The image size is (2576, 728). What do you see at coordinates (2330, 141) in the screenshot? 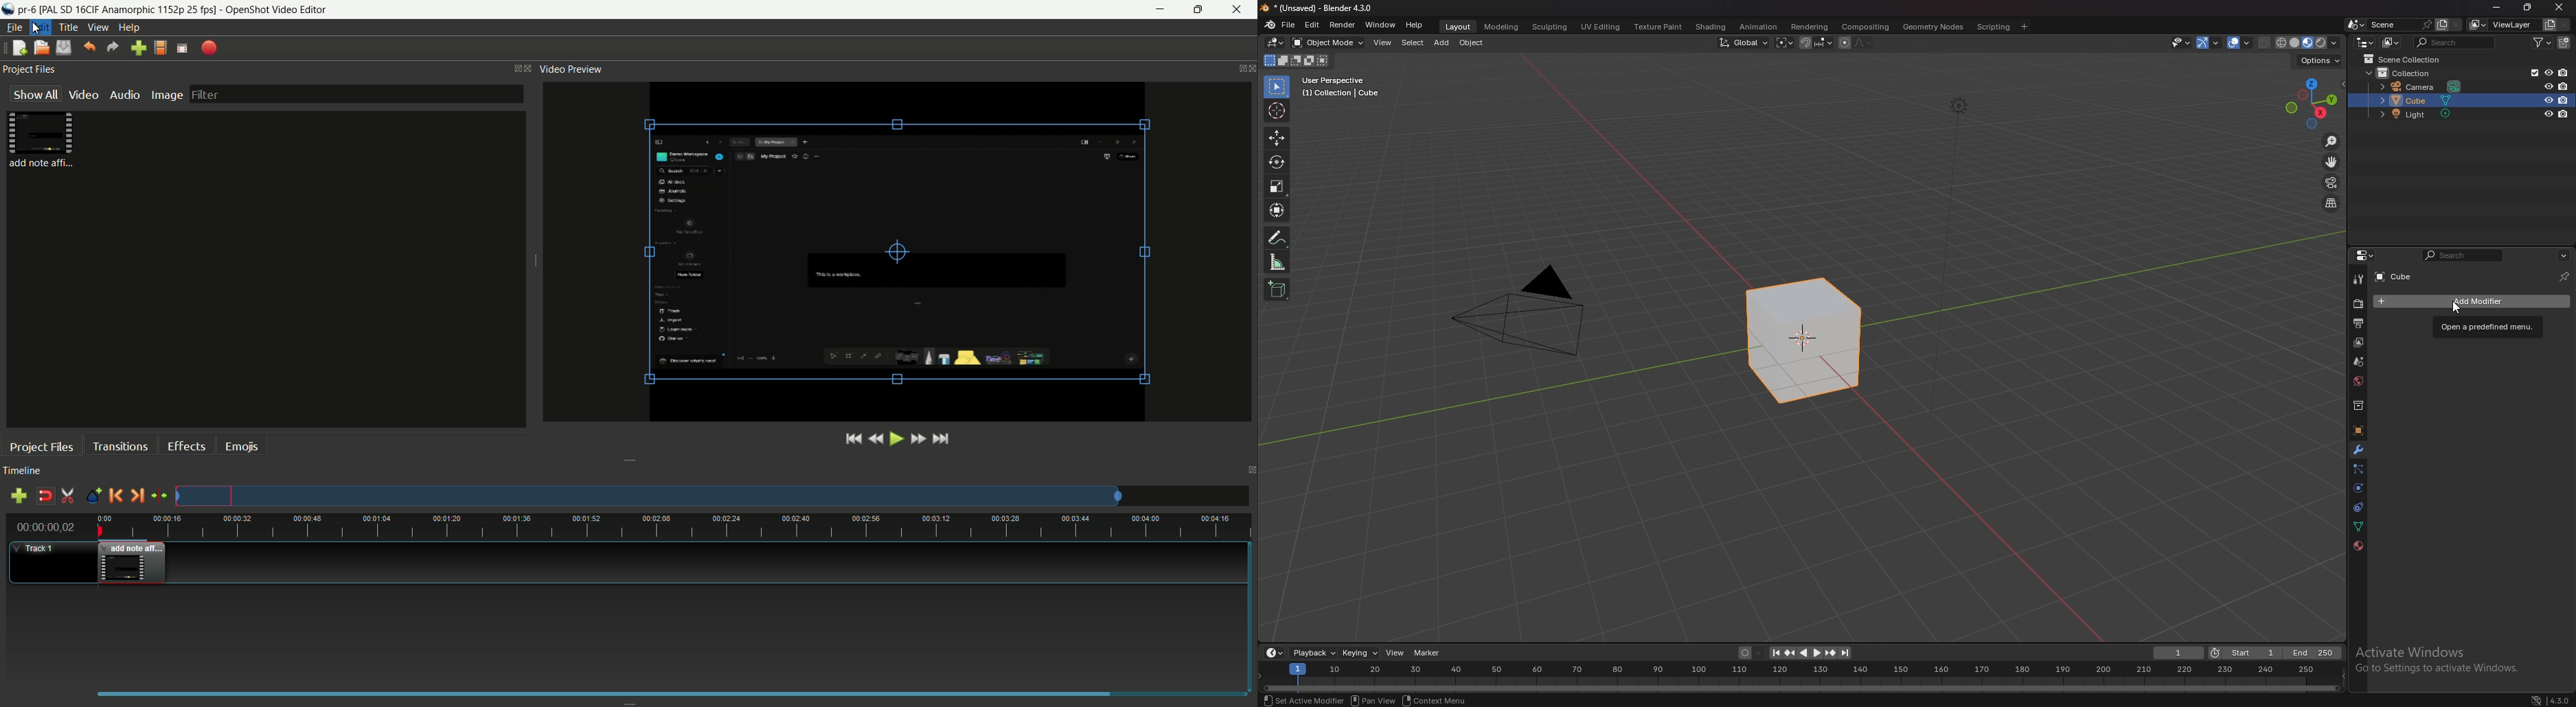
I see `zoom` at bounding box center [2330, 141].